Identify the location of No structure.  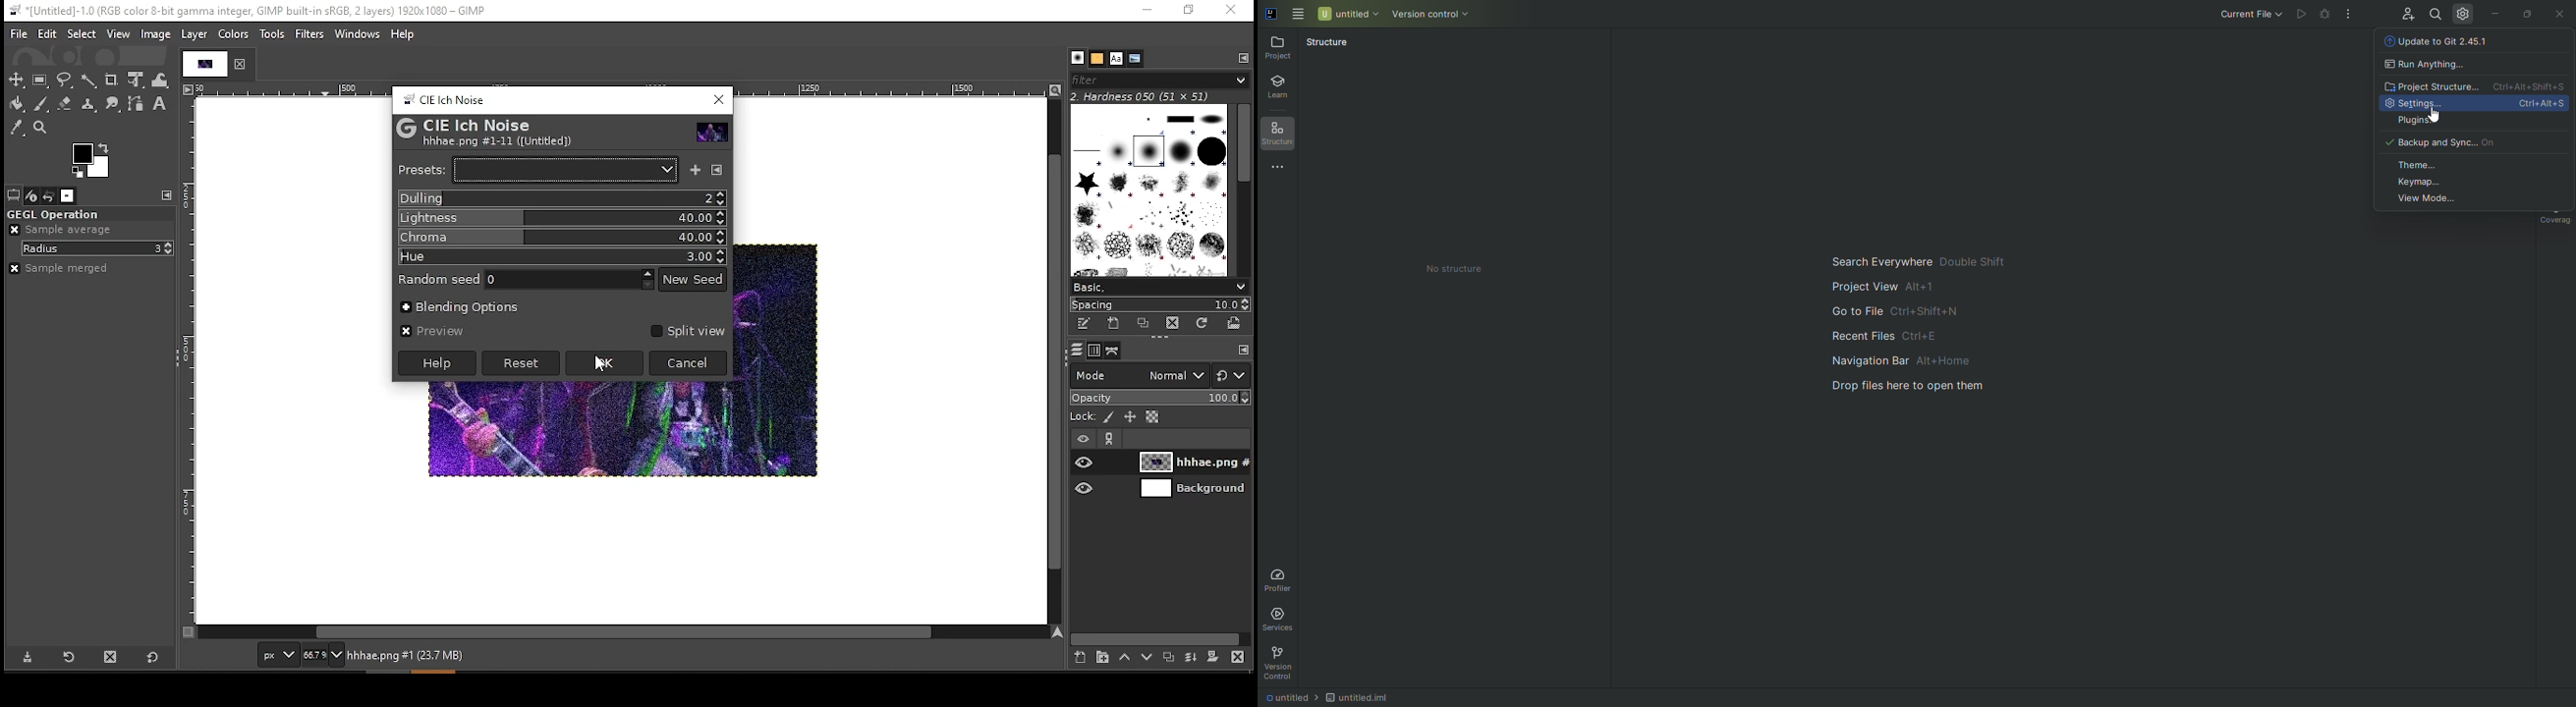
(1462, 271).